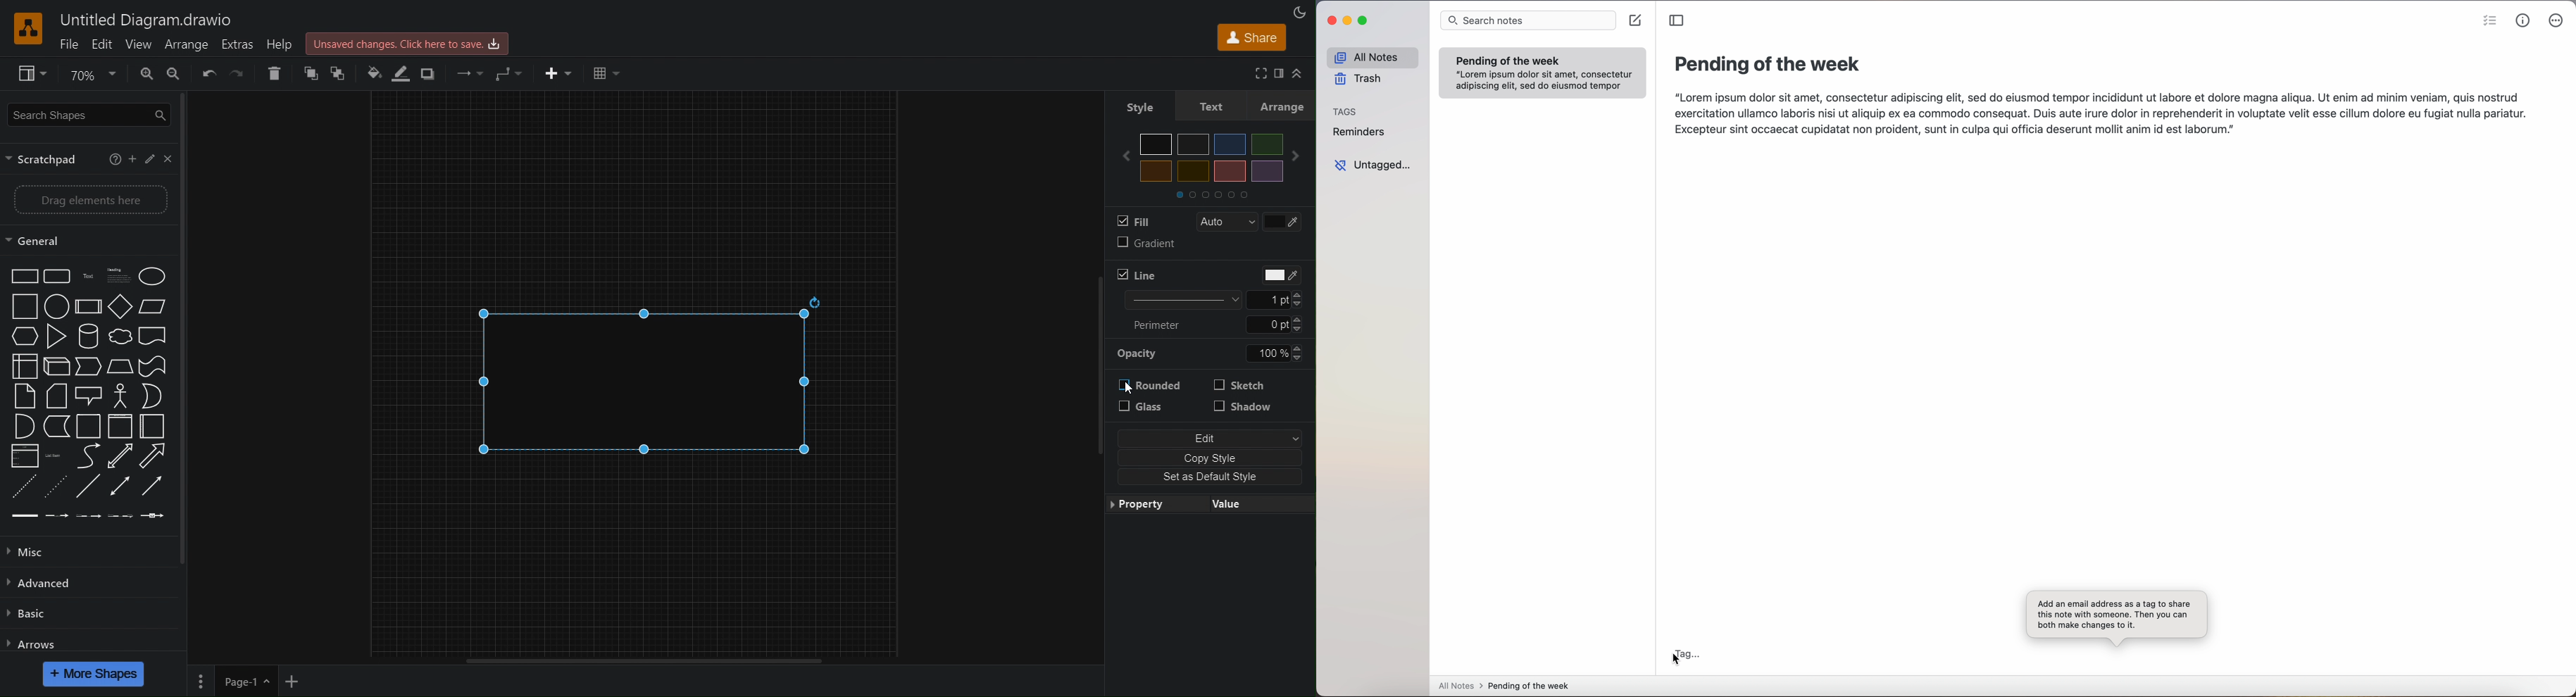 The width and height of the screenshot is (2576, 700). I want to click on Style, so click(1136, 108).